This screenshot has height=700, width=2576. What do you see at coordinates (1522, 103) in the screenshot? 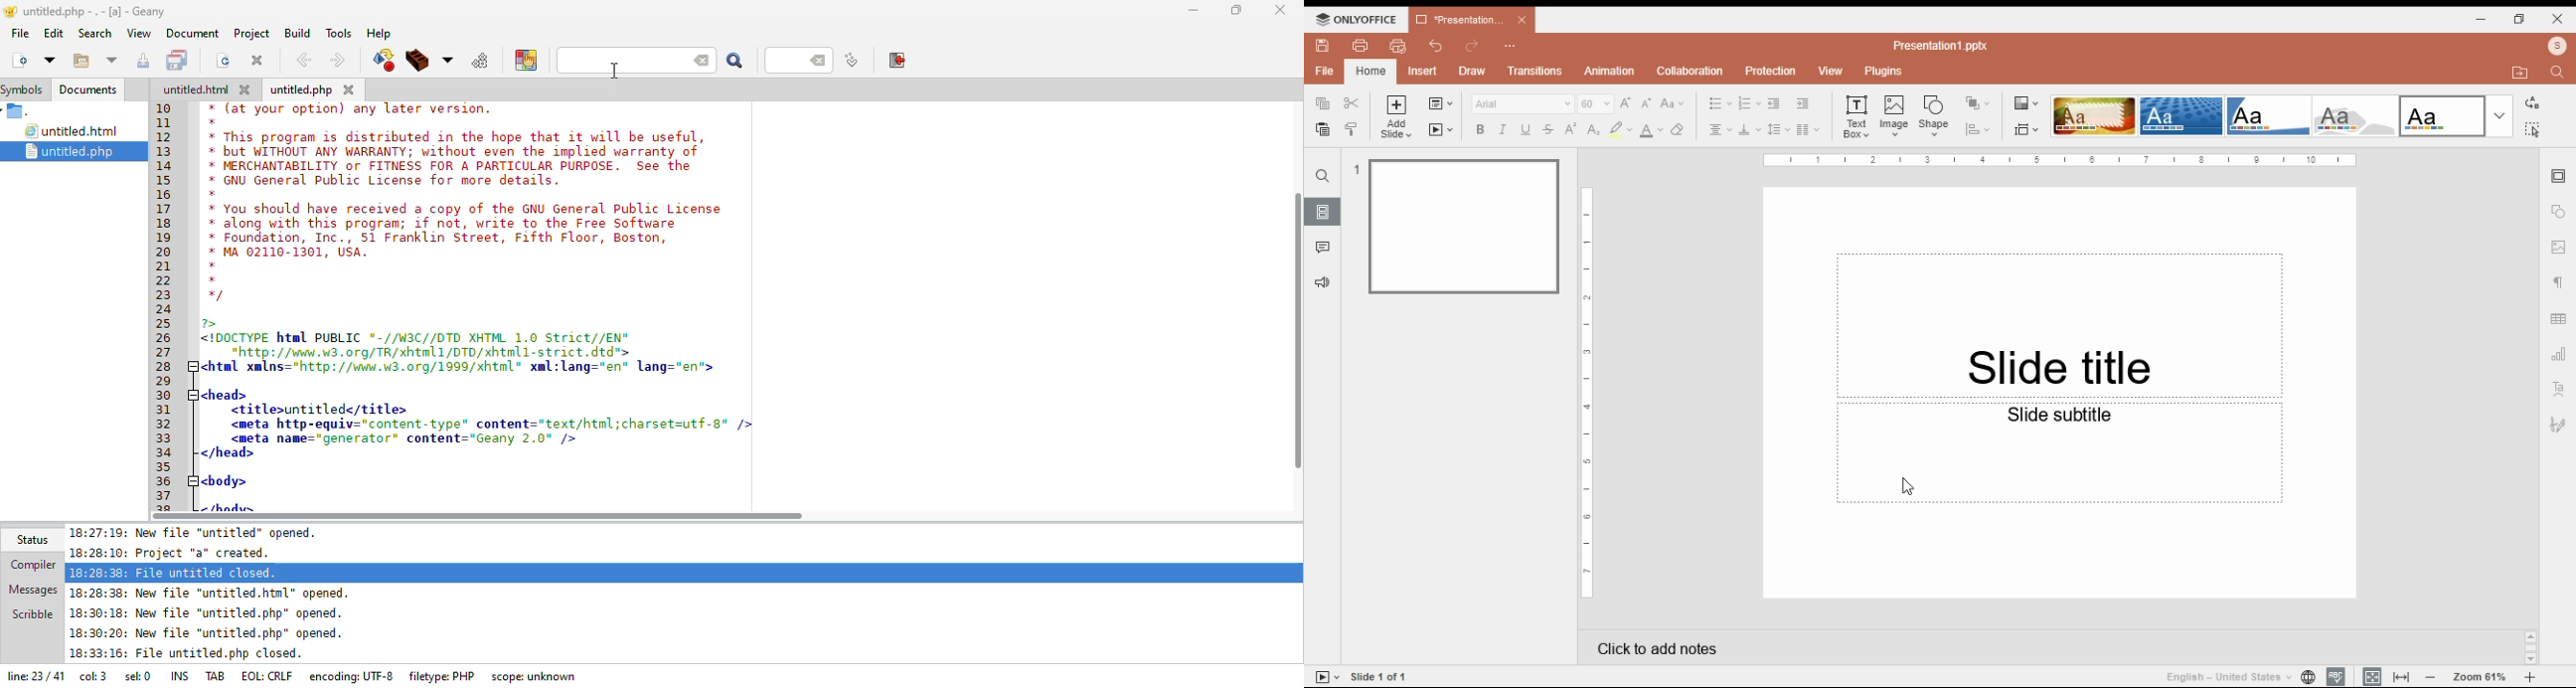
I see `Arial` at bounding box center [1522, 103].